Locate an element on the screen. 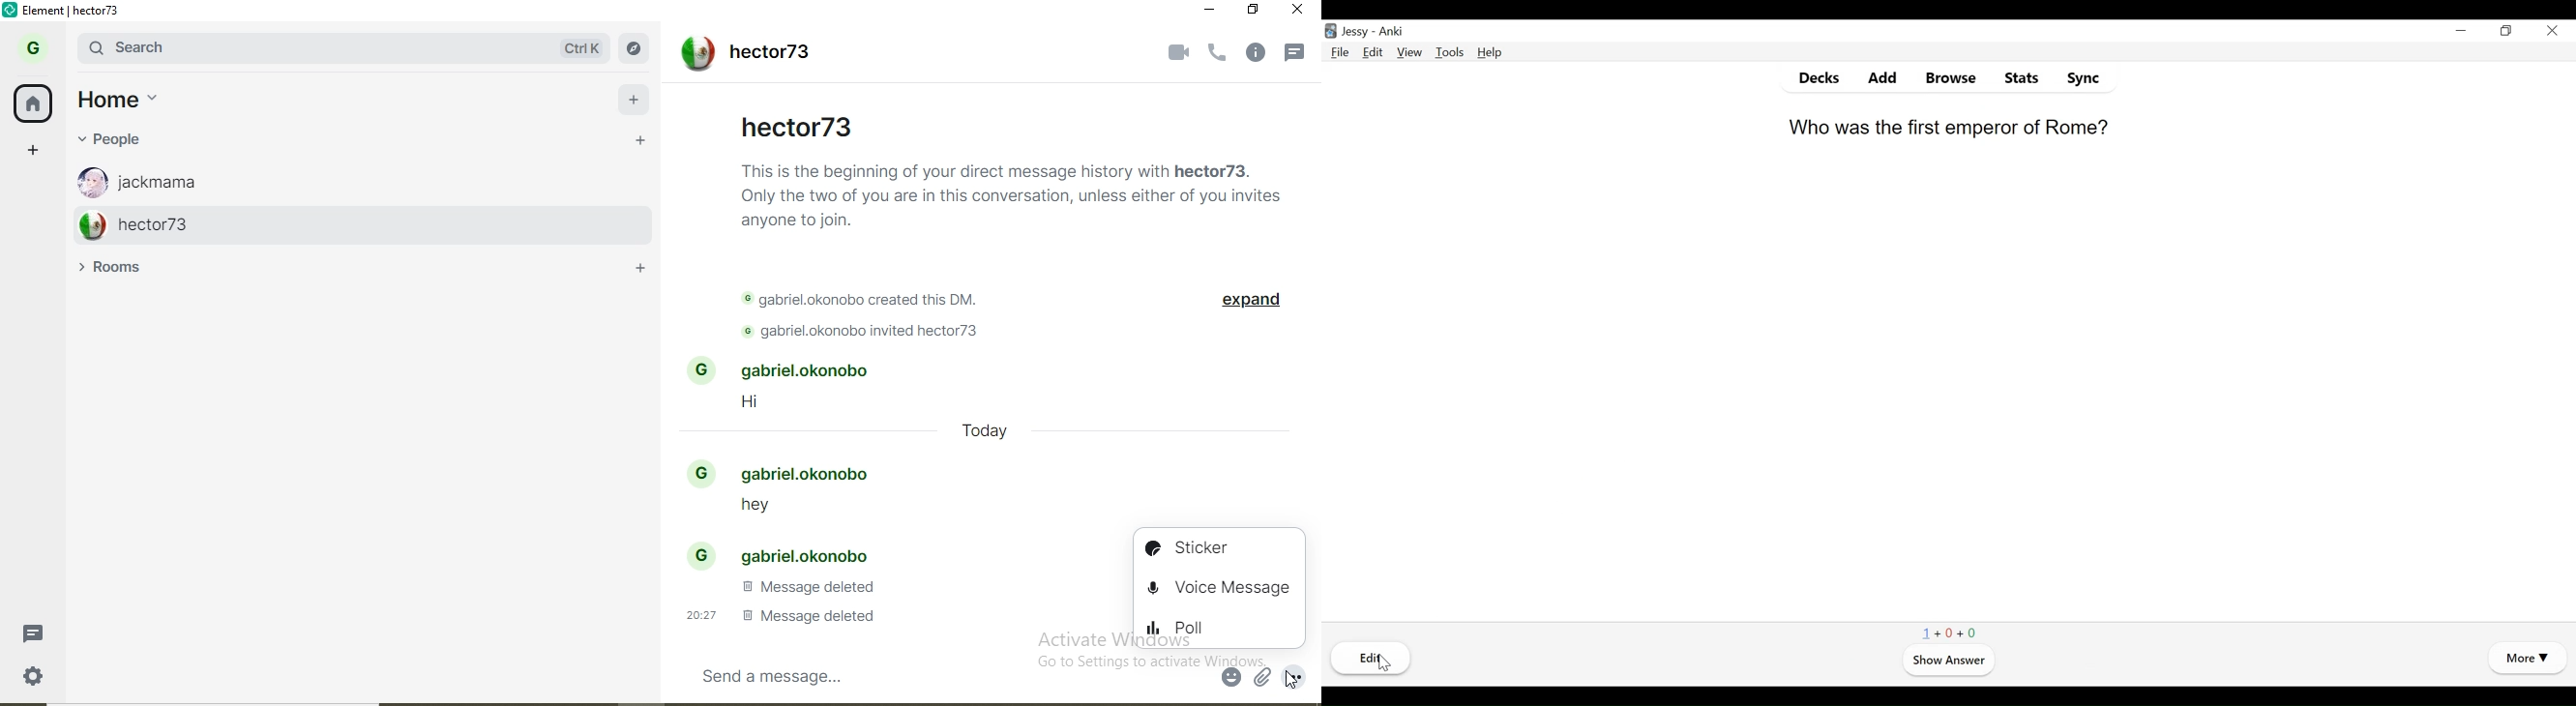 This screenshot has height=728, width=2576. Edit is located at coordinates (1373, 52).